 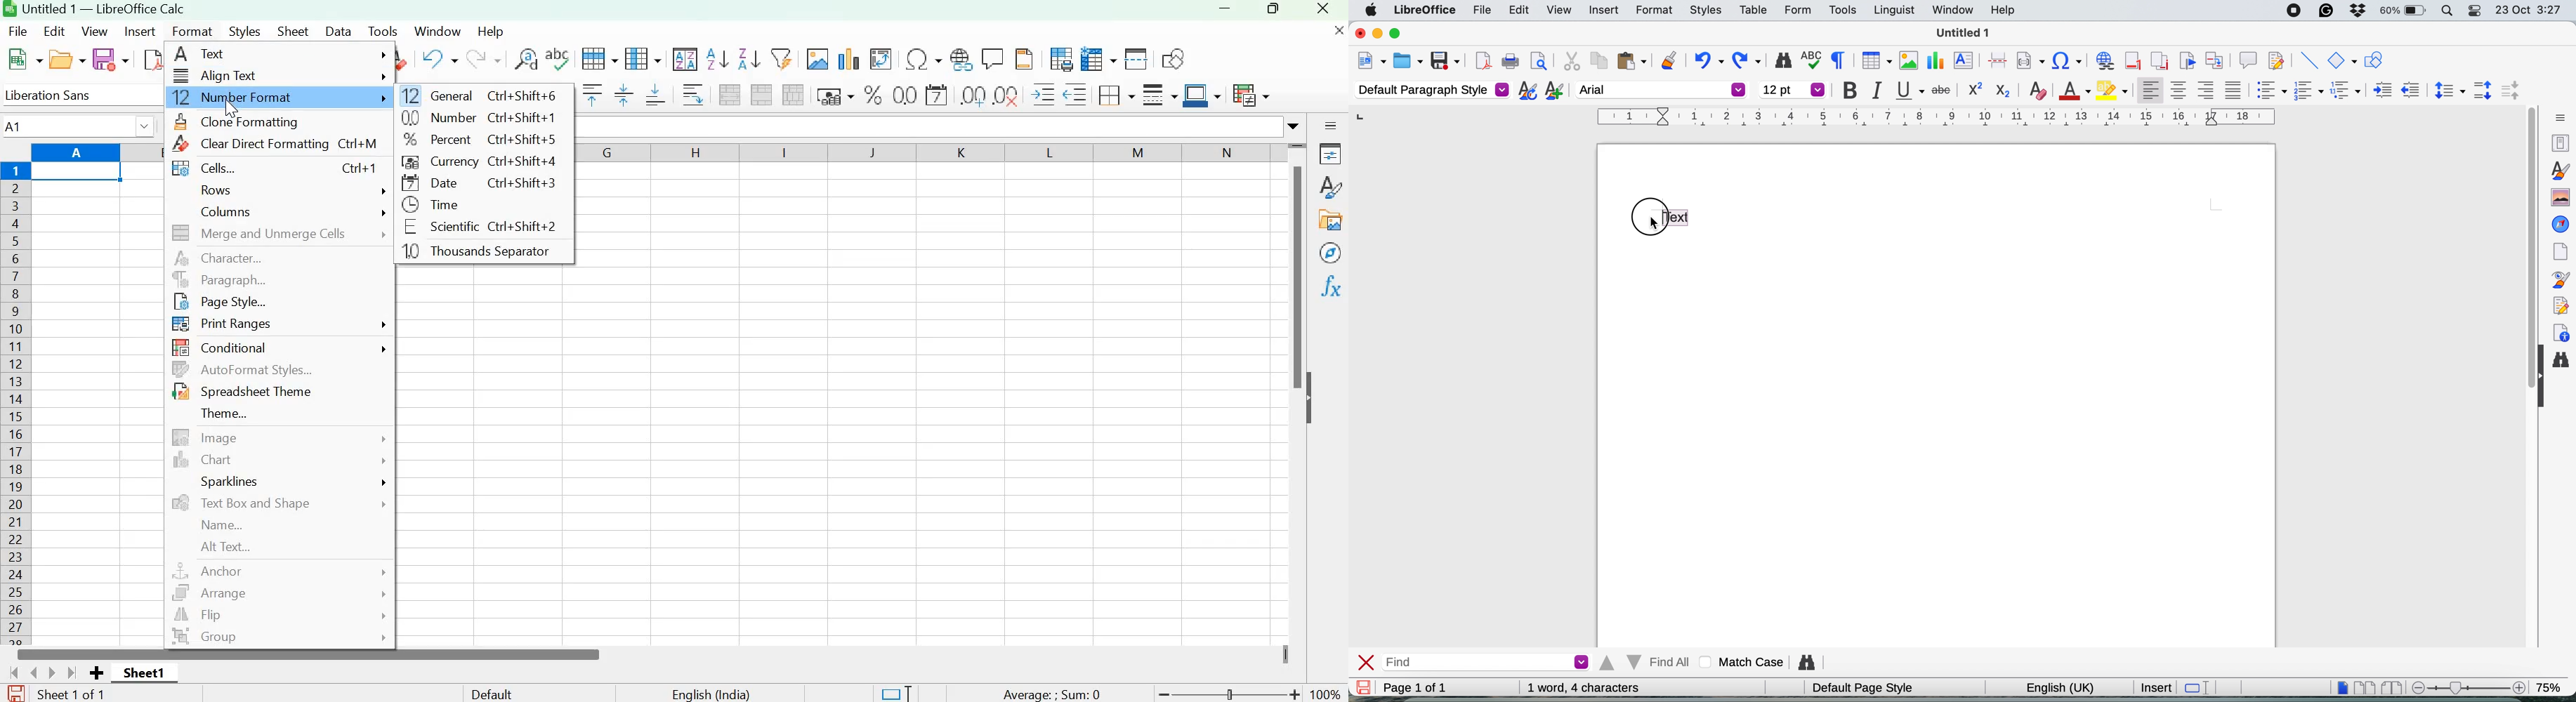 What do you see at coordinates (1023, 58) in the screenshot?
I see `Headers and Footers` at bounding box center [1023, 58].